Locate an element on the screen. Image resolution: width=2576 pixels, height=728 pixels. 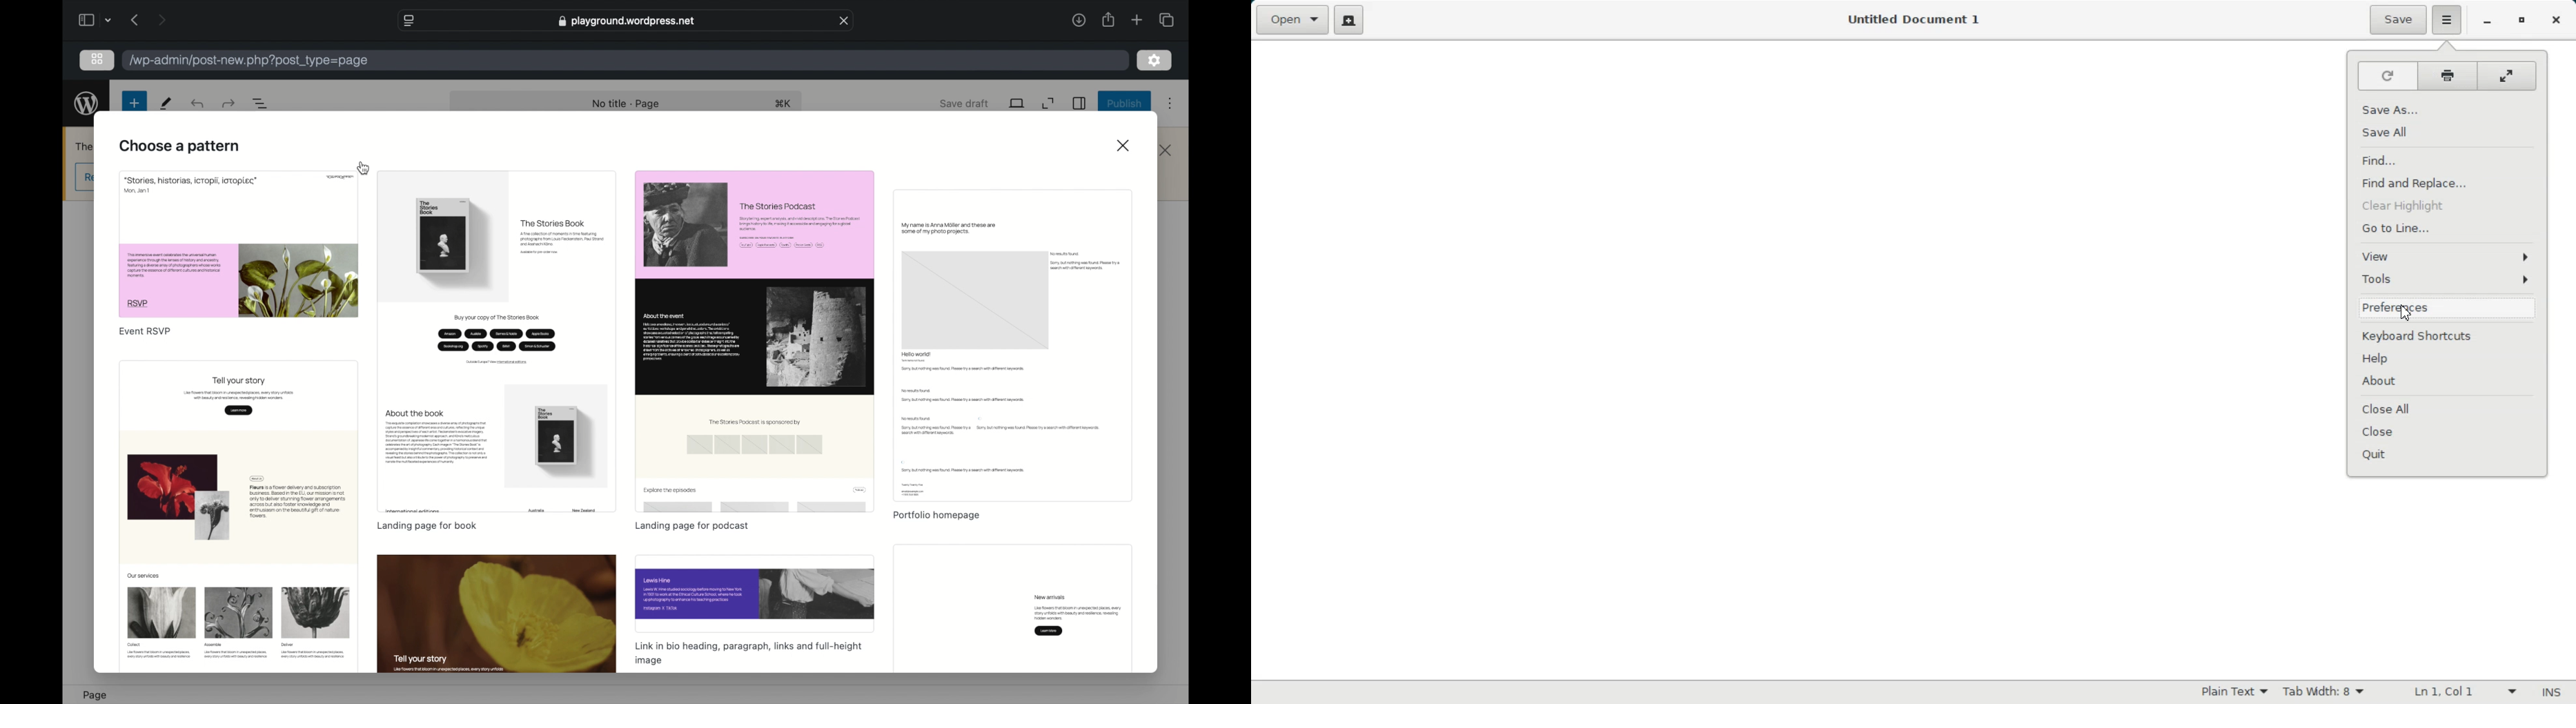
sidebar is located at coordinates (1080, 103).